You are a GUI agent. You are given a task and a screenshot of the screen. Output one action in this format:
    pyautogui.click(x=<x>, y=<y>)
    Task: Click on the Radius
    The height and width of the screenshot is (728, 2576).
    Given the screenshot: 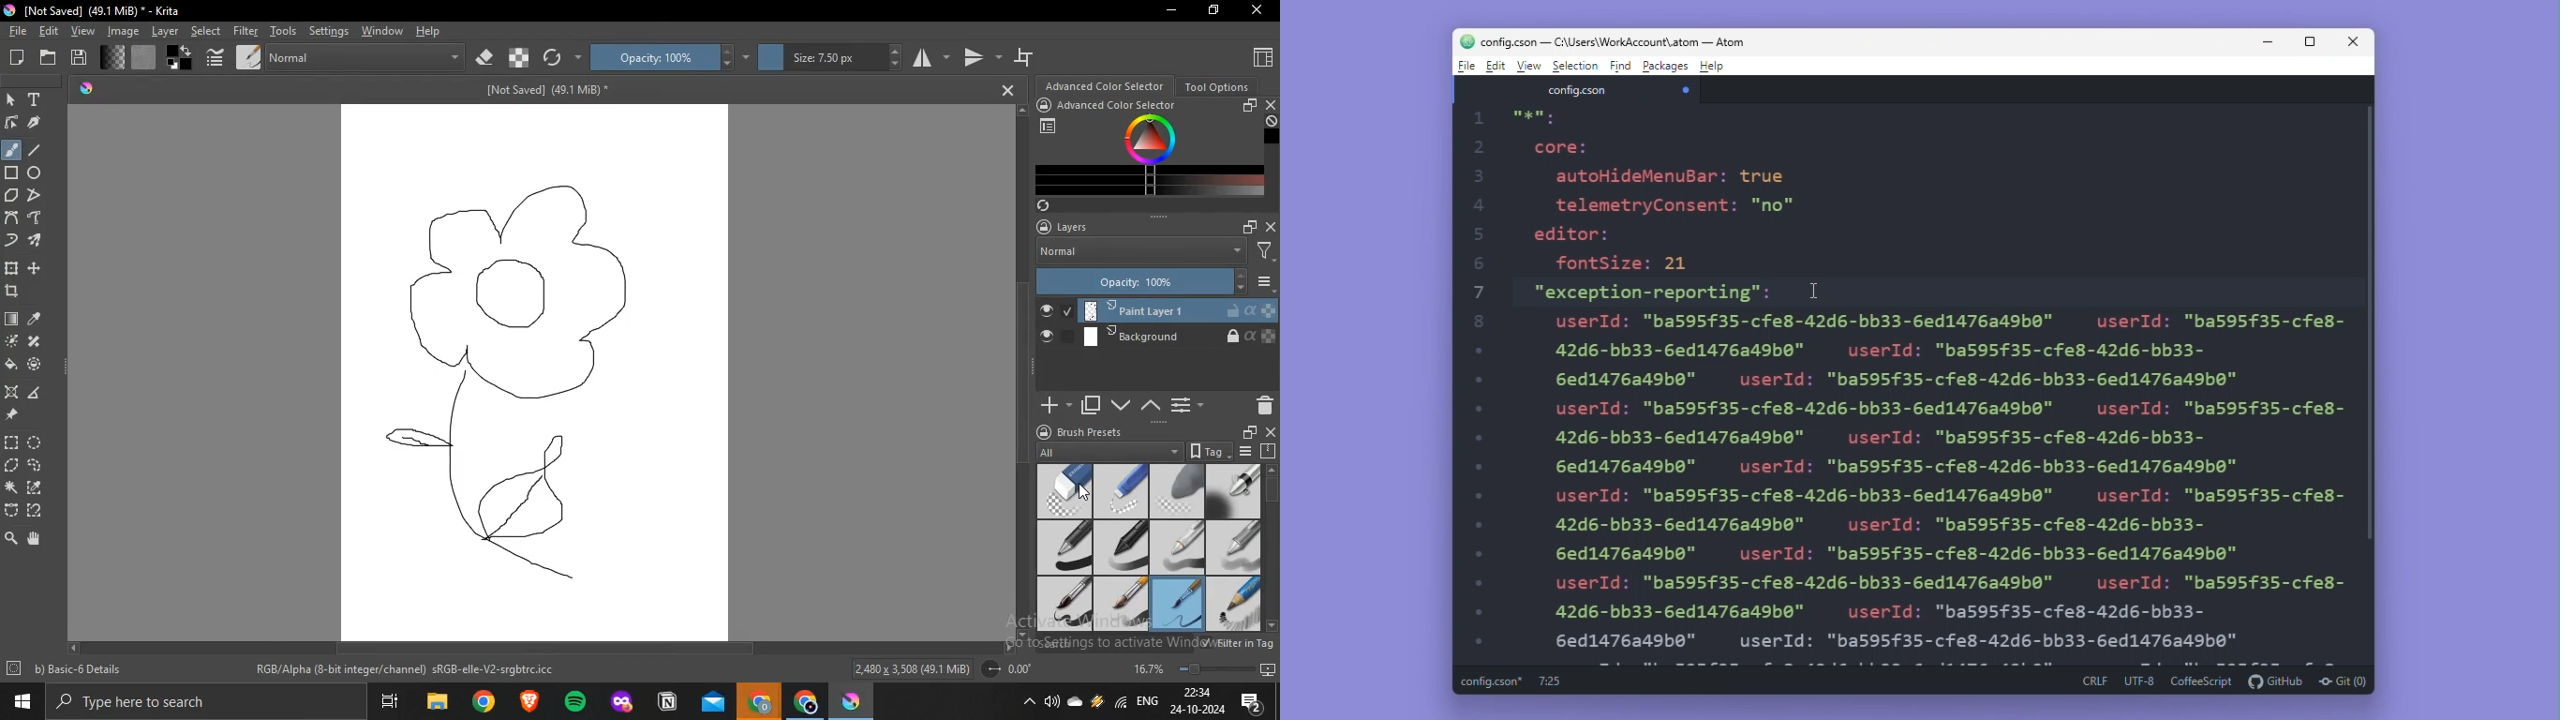 What is the action you would take?
    pyautogui.click(x=1012, y=668)
    